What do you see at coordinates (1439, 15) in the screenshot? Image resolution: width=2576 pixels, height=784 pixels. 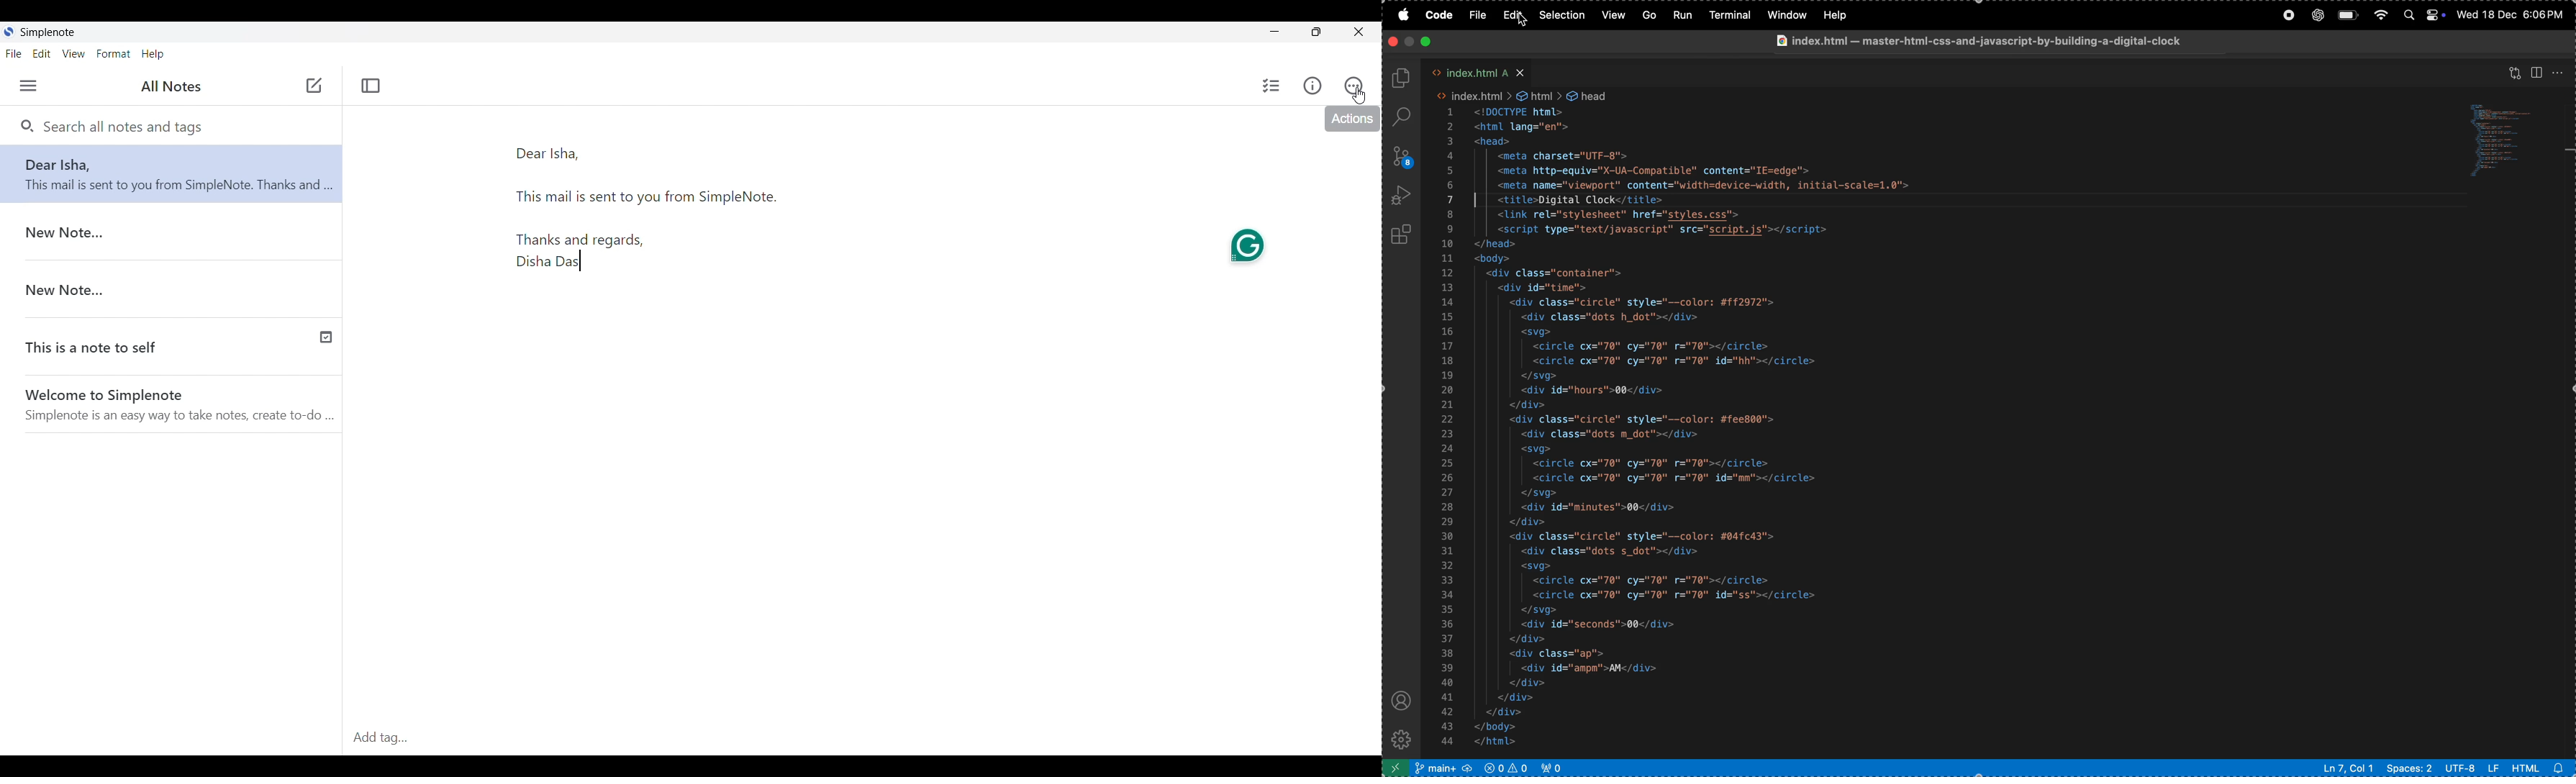 I see `code` at bounding box center [1439, 15].